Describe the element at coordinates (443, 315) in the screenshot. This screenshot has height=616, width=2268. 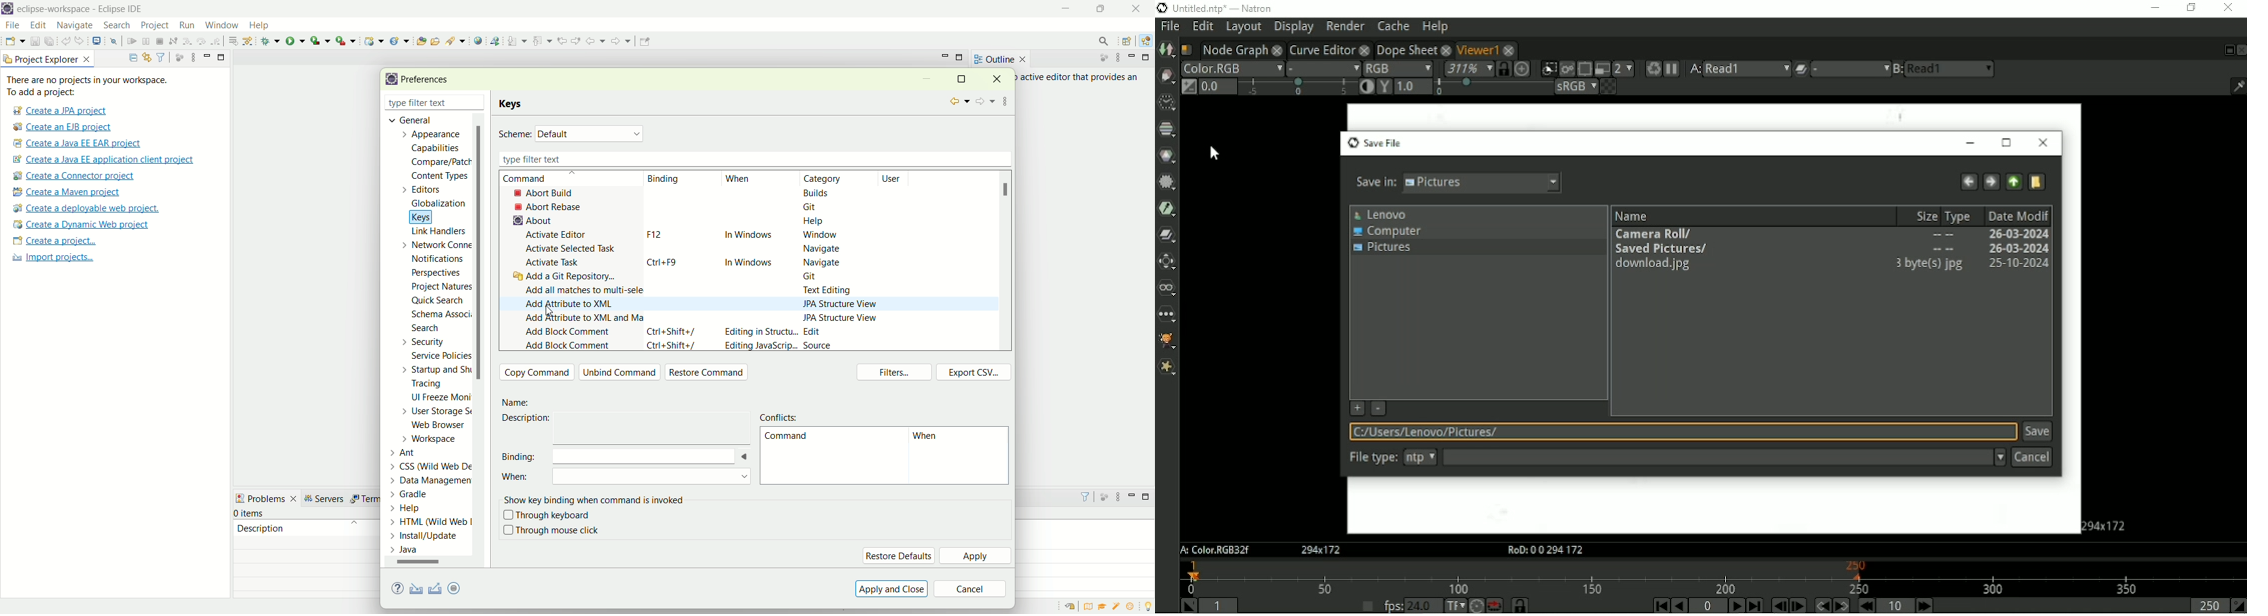
I see `schema association` at that location.